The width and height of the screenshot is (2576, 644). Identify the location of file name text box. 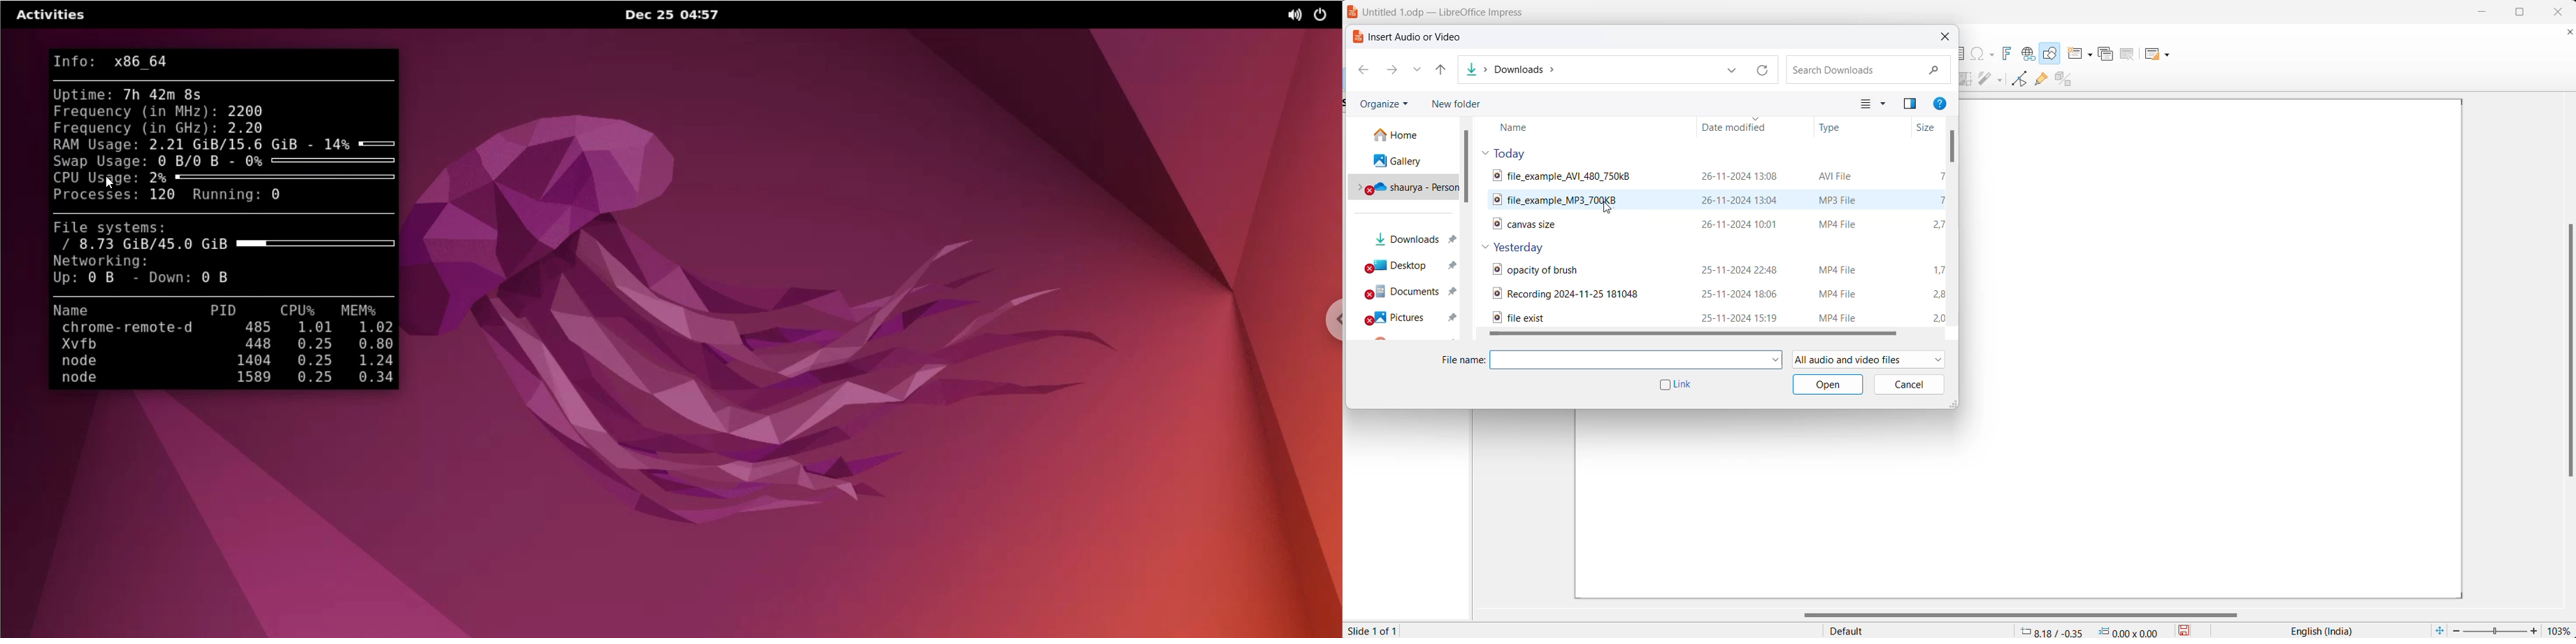
(1630, 360).